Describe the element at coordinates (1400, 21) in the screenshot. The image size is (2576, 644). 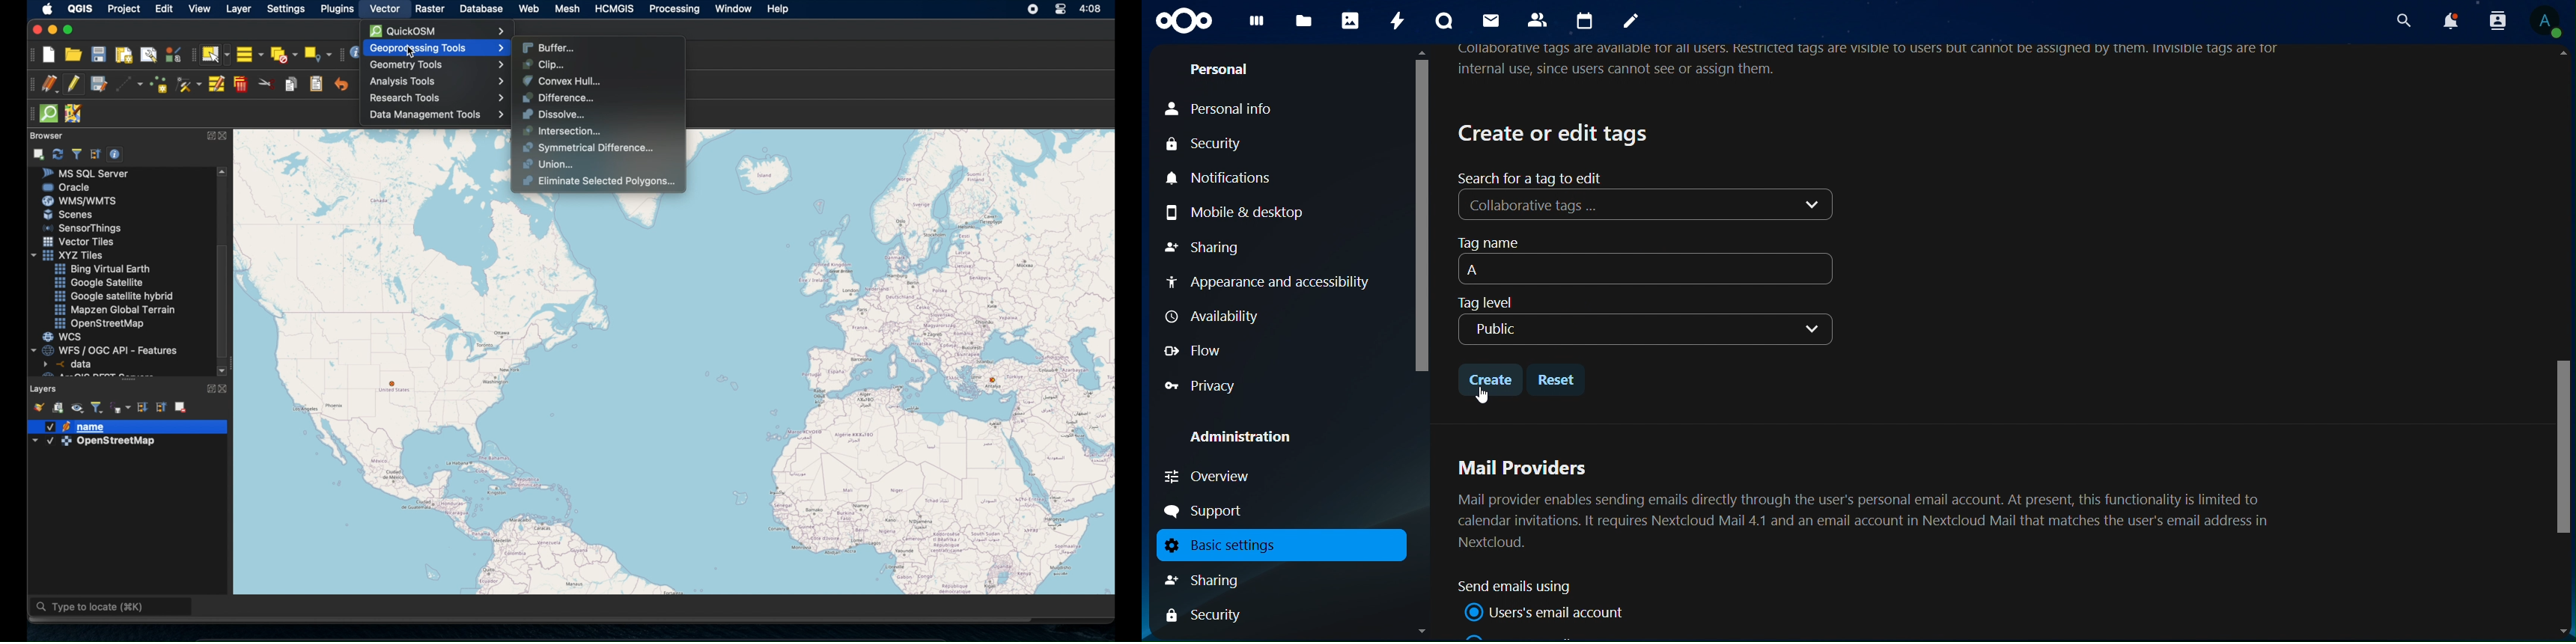
I see `activity` at that location.